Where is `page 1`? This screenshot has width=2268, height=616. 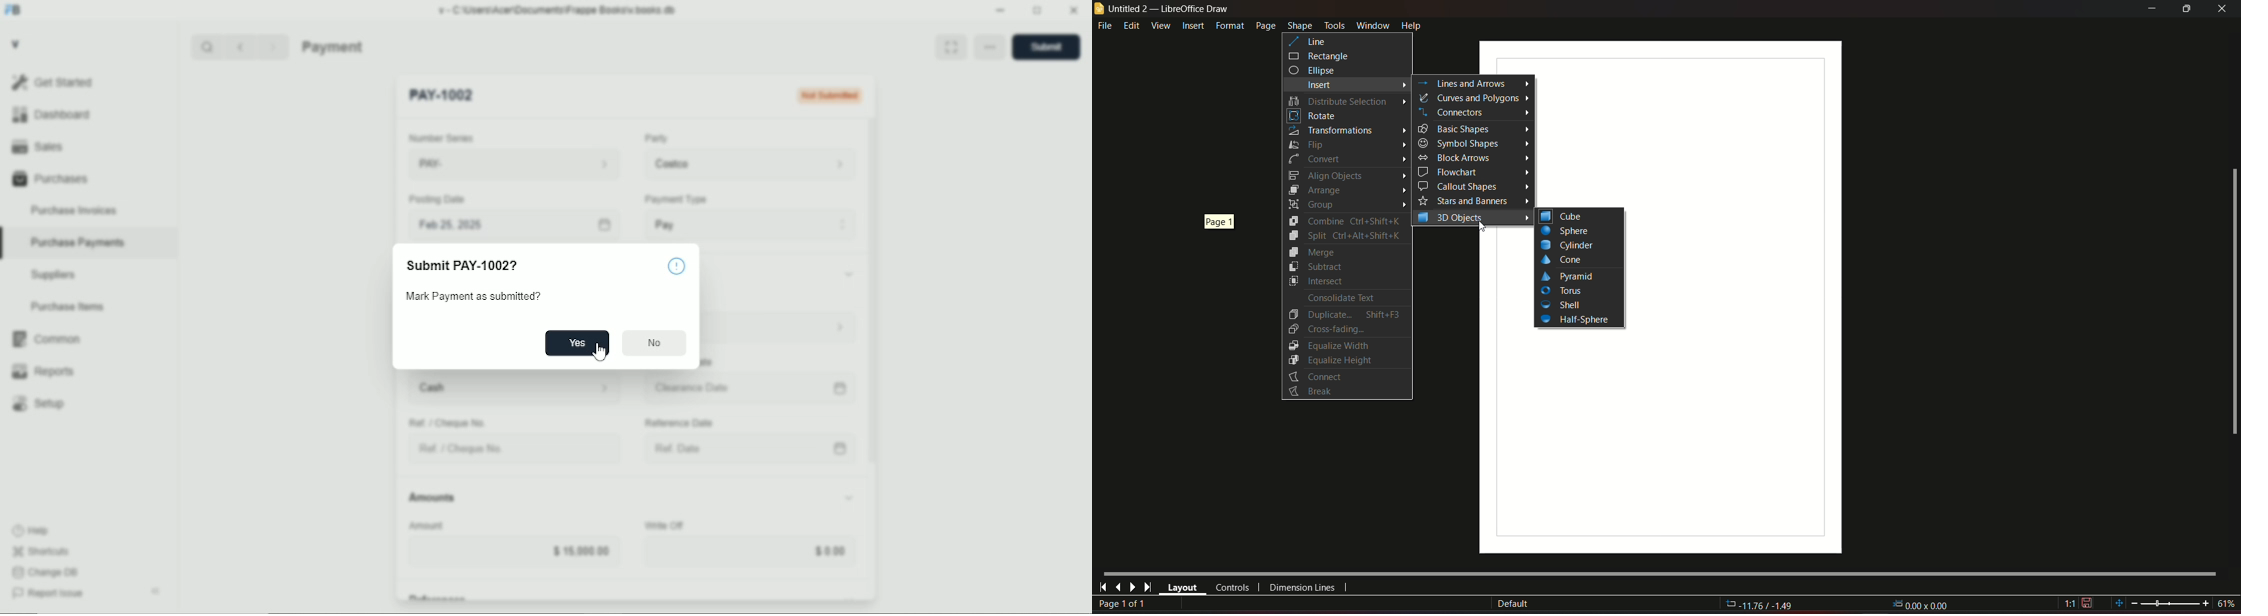 page 1 is located at coordinates (1124, 604).